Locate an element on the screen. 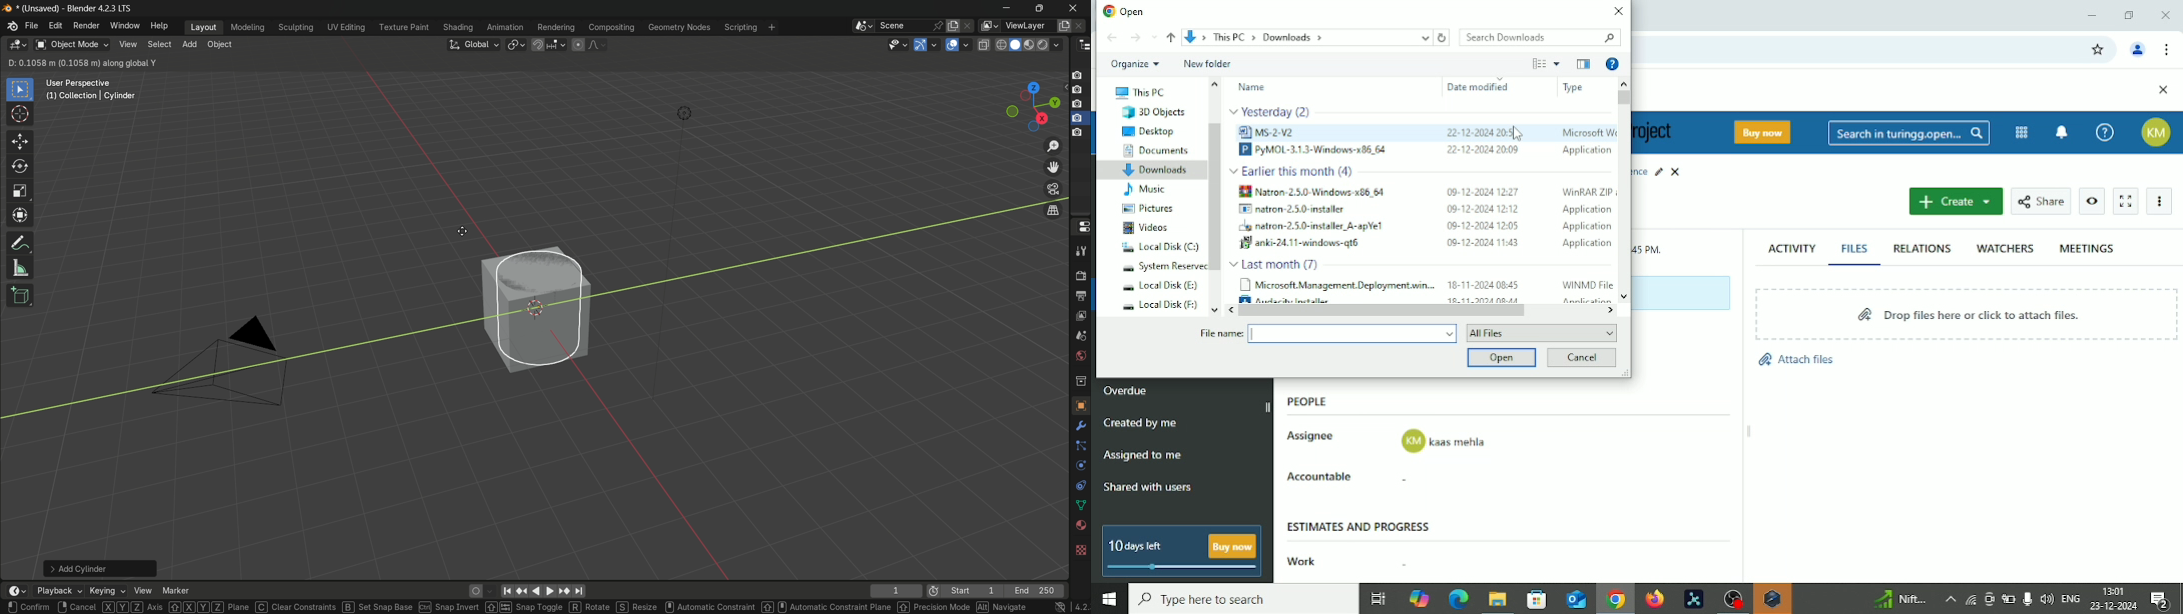 The image size is (2184, 616). layout menu is located at coordinates (205, 28).